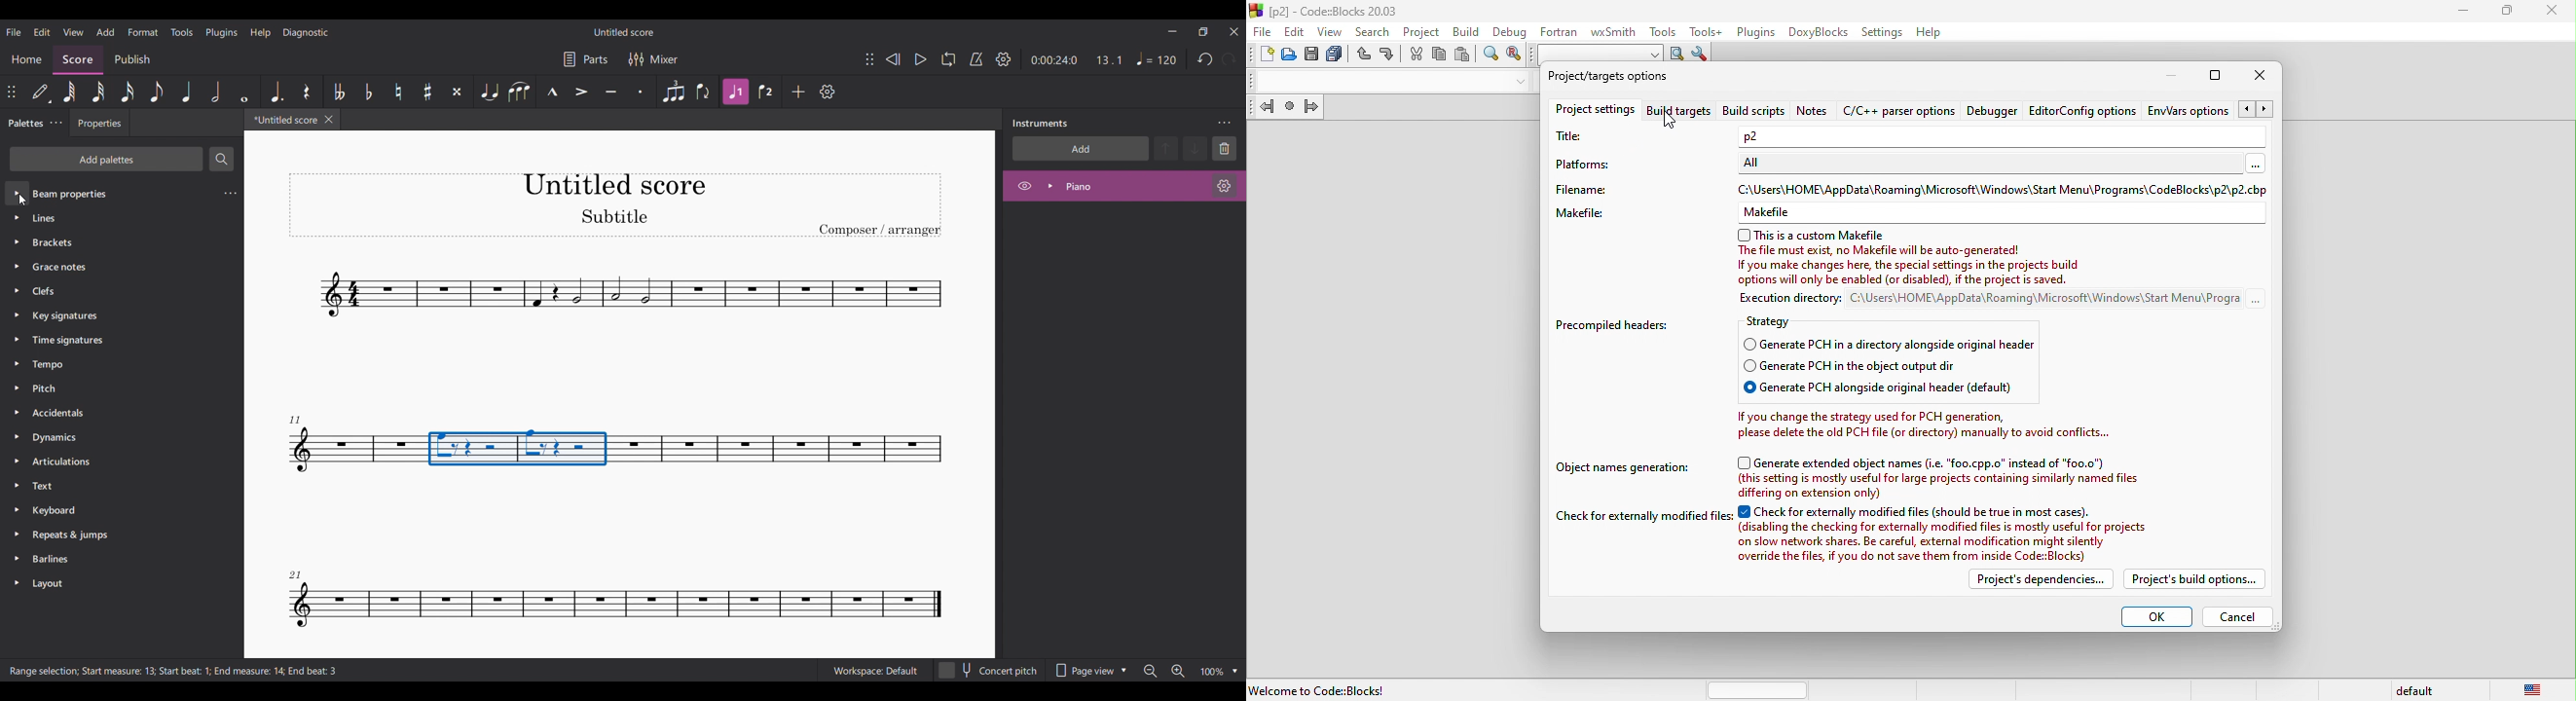 This screenshot has width=2576, height=728. What do you see at coordinates (73, 32) in the screenshot?
I see `View menu` at bounding box center [73, 32].